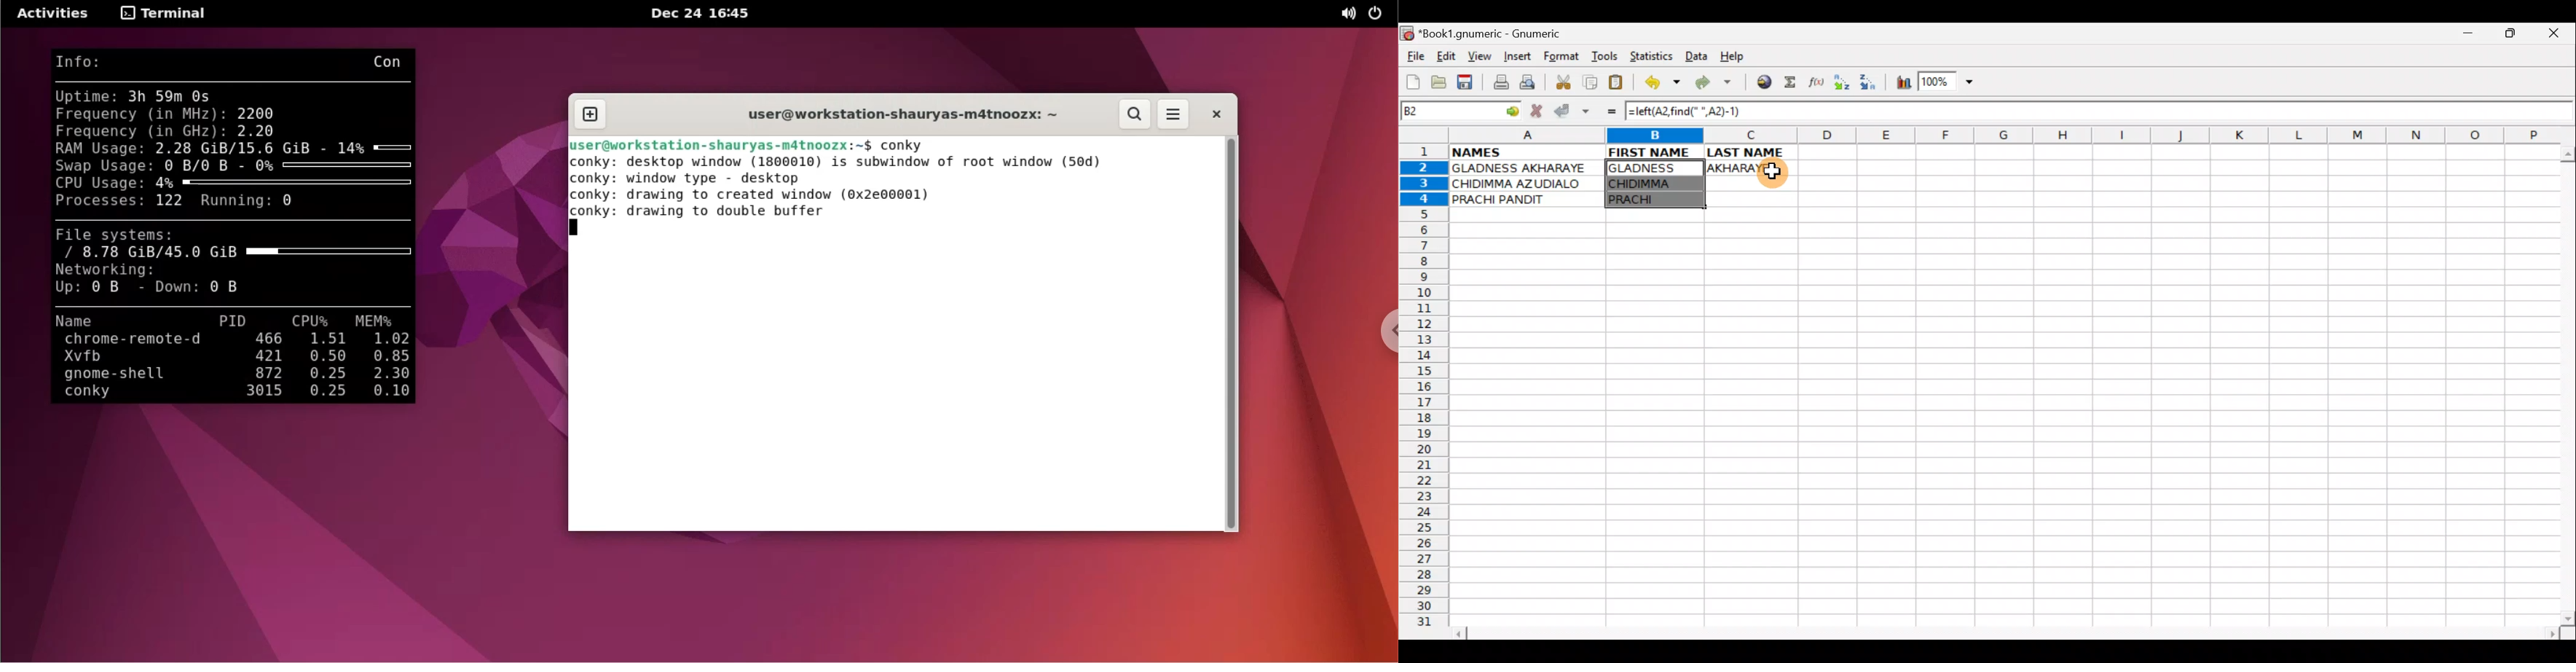 The width and height of the screenshot is (2576, 672). I want to click on Statistics, so click(1655, 55).